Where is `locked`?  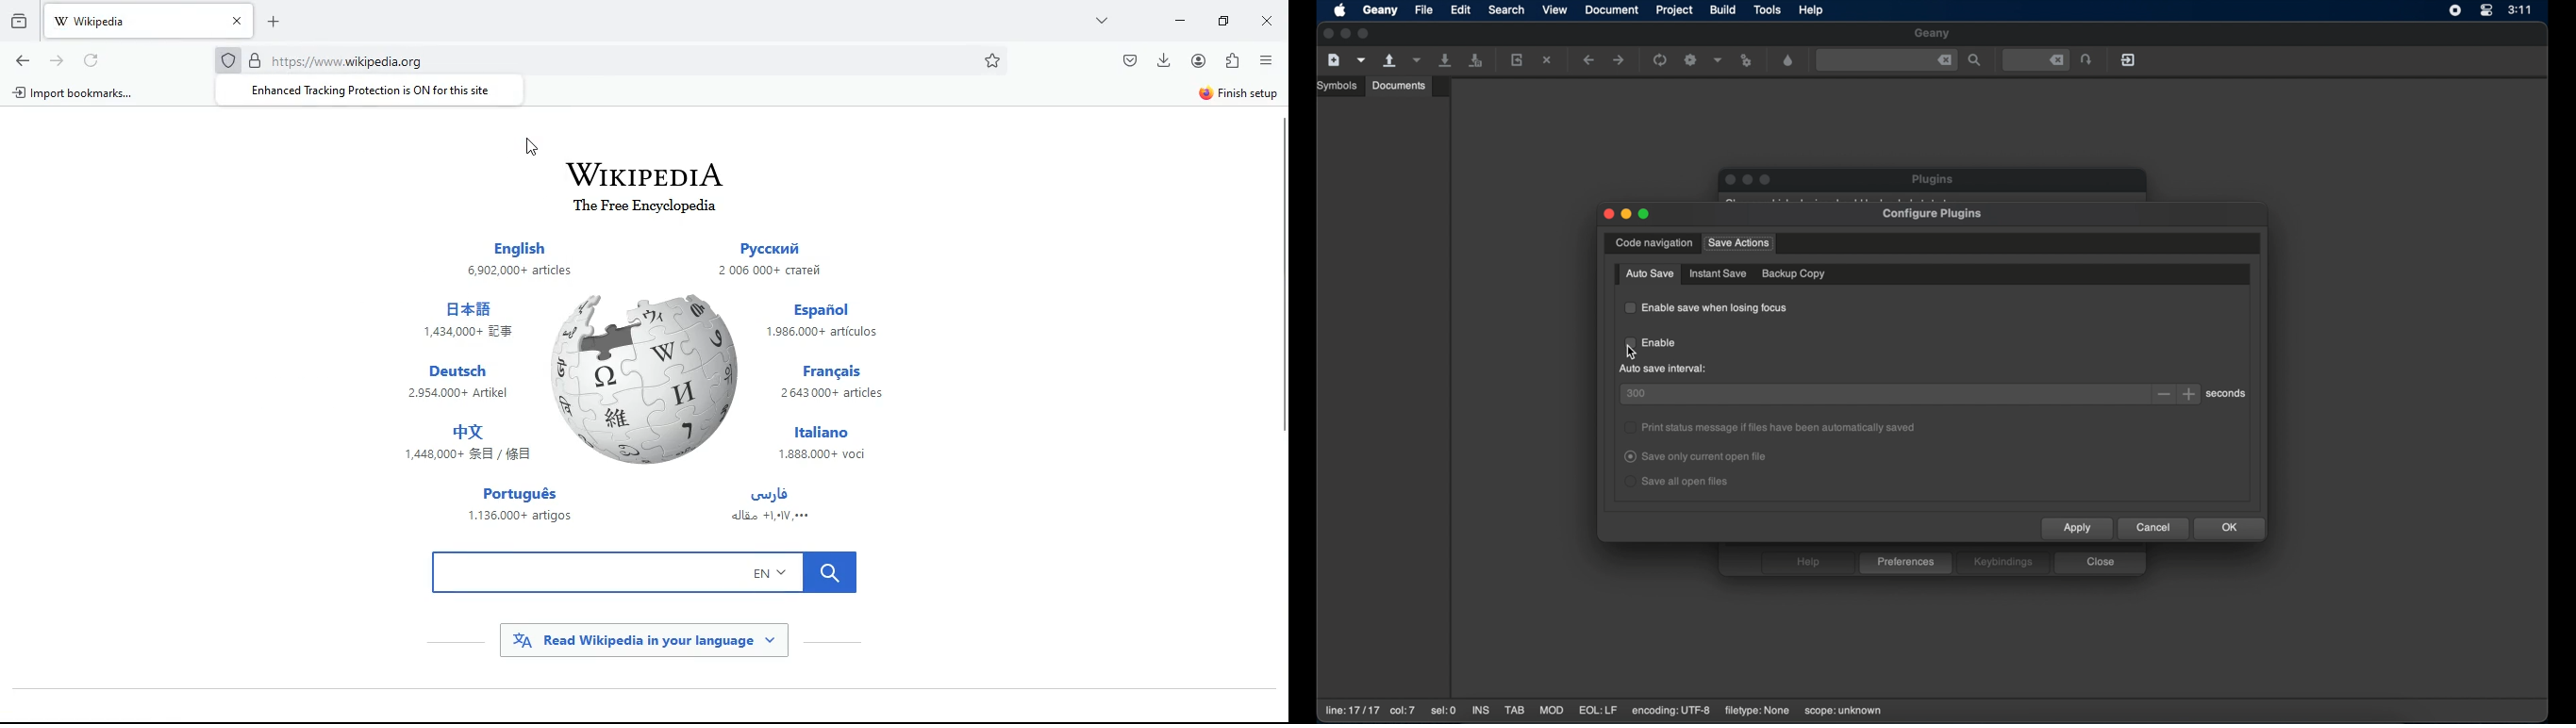
locked is located at coordinates (255, 61).